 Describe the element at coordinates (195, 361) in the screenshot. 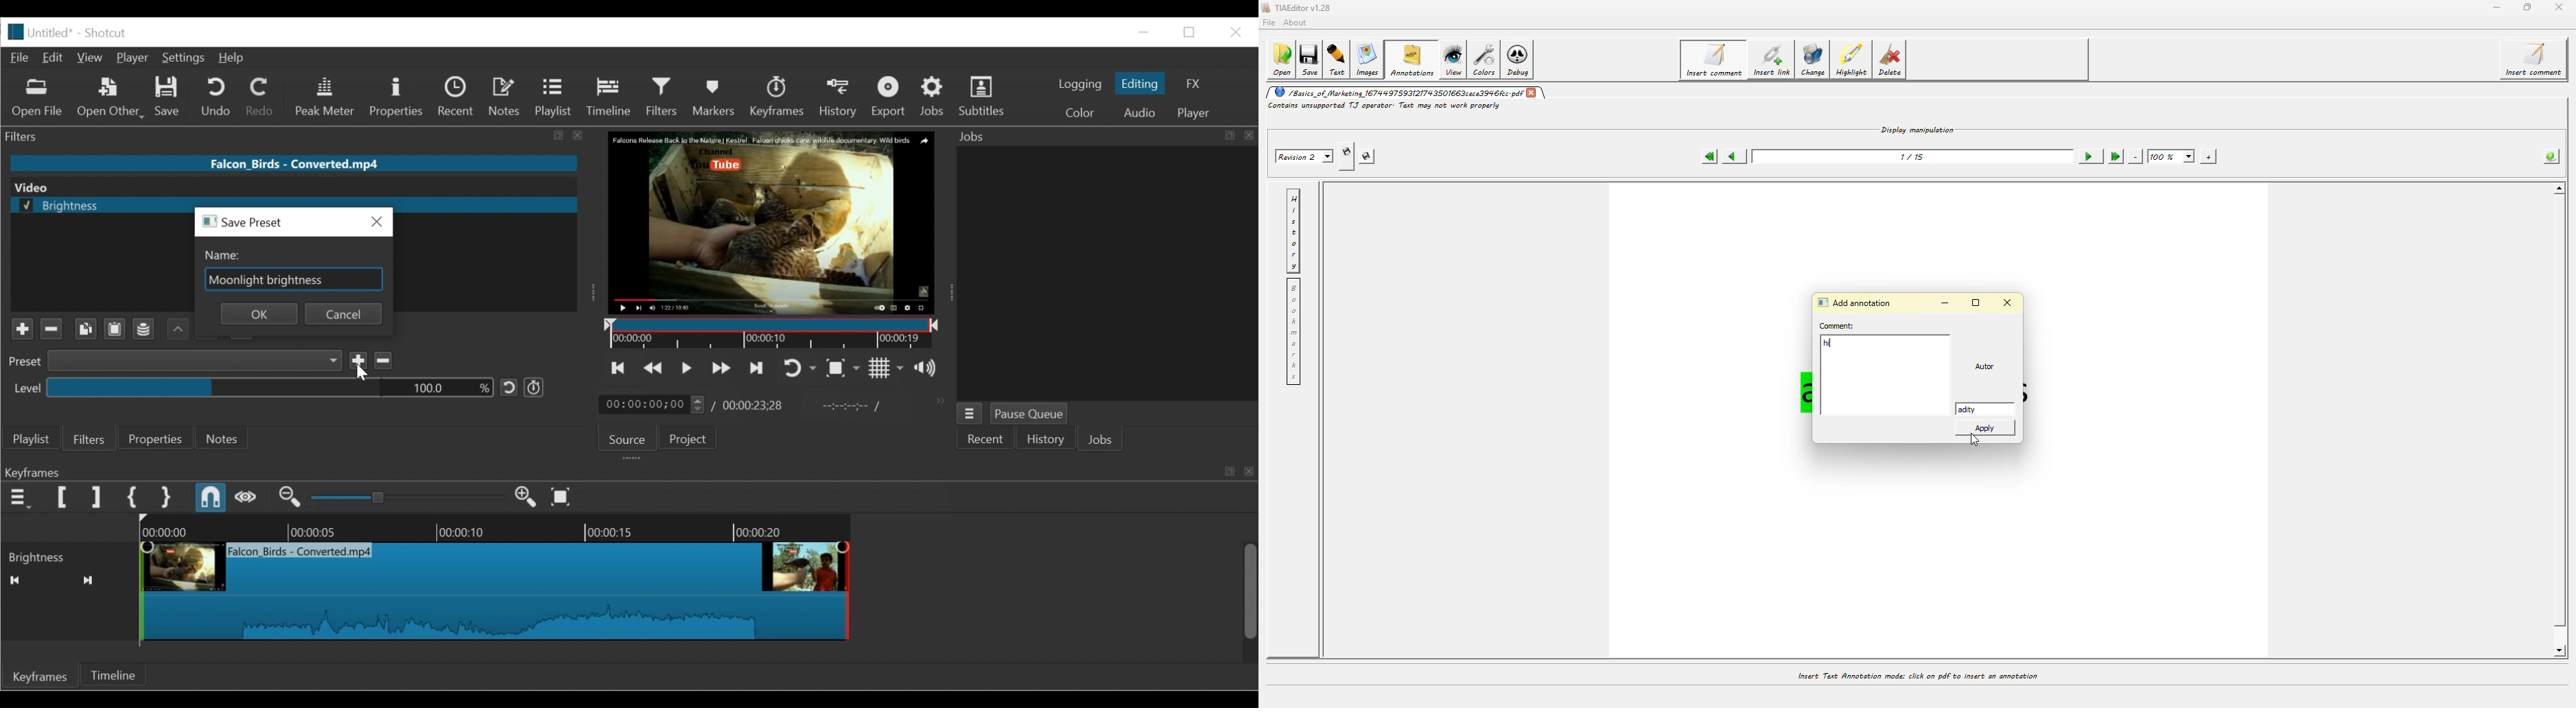

I see `Preset dropdown menu` at that location.